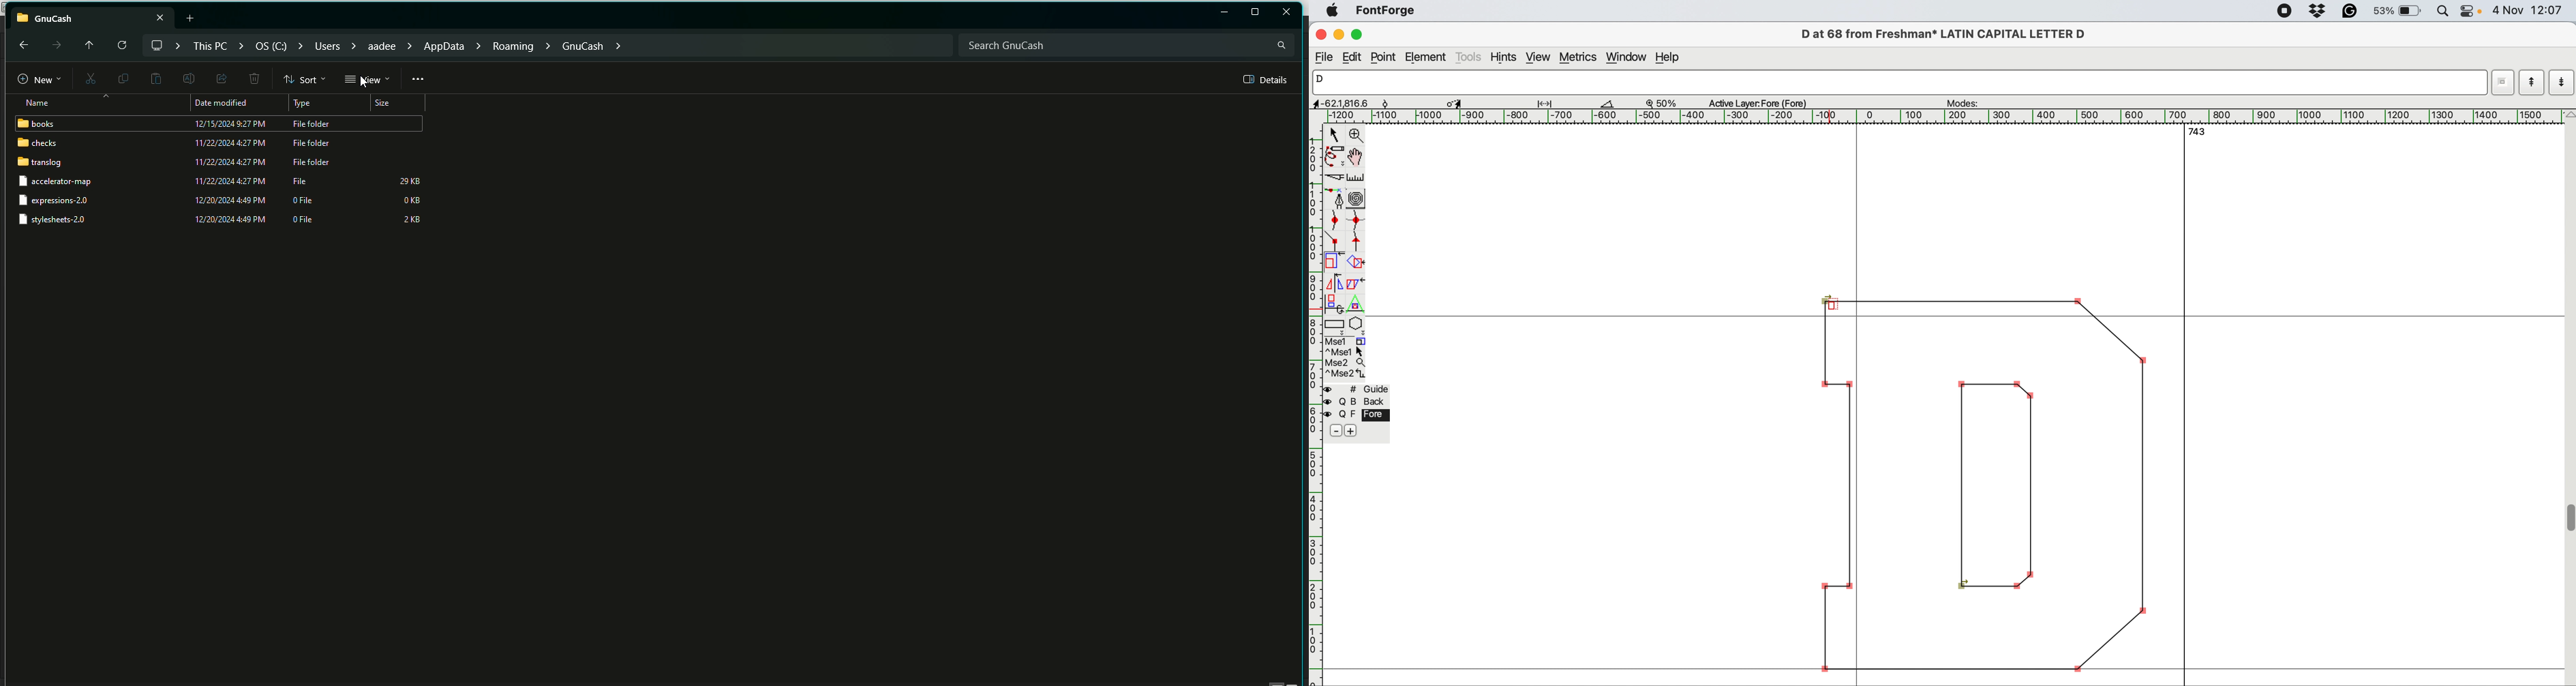 Image resolution: width=2576 pixels, height=700 pixels. What do you see at coordinates (37, 144) in the screenshot?
I see `checks` at bounding box center [37, 144].